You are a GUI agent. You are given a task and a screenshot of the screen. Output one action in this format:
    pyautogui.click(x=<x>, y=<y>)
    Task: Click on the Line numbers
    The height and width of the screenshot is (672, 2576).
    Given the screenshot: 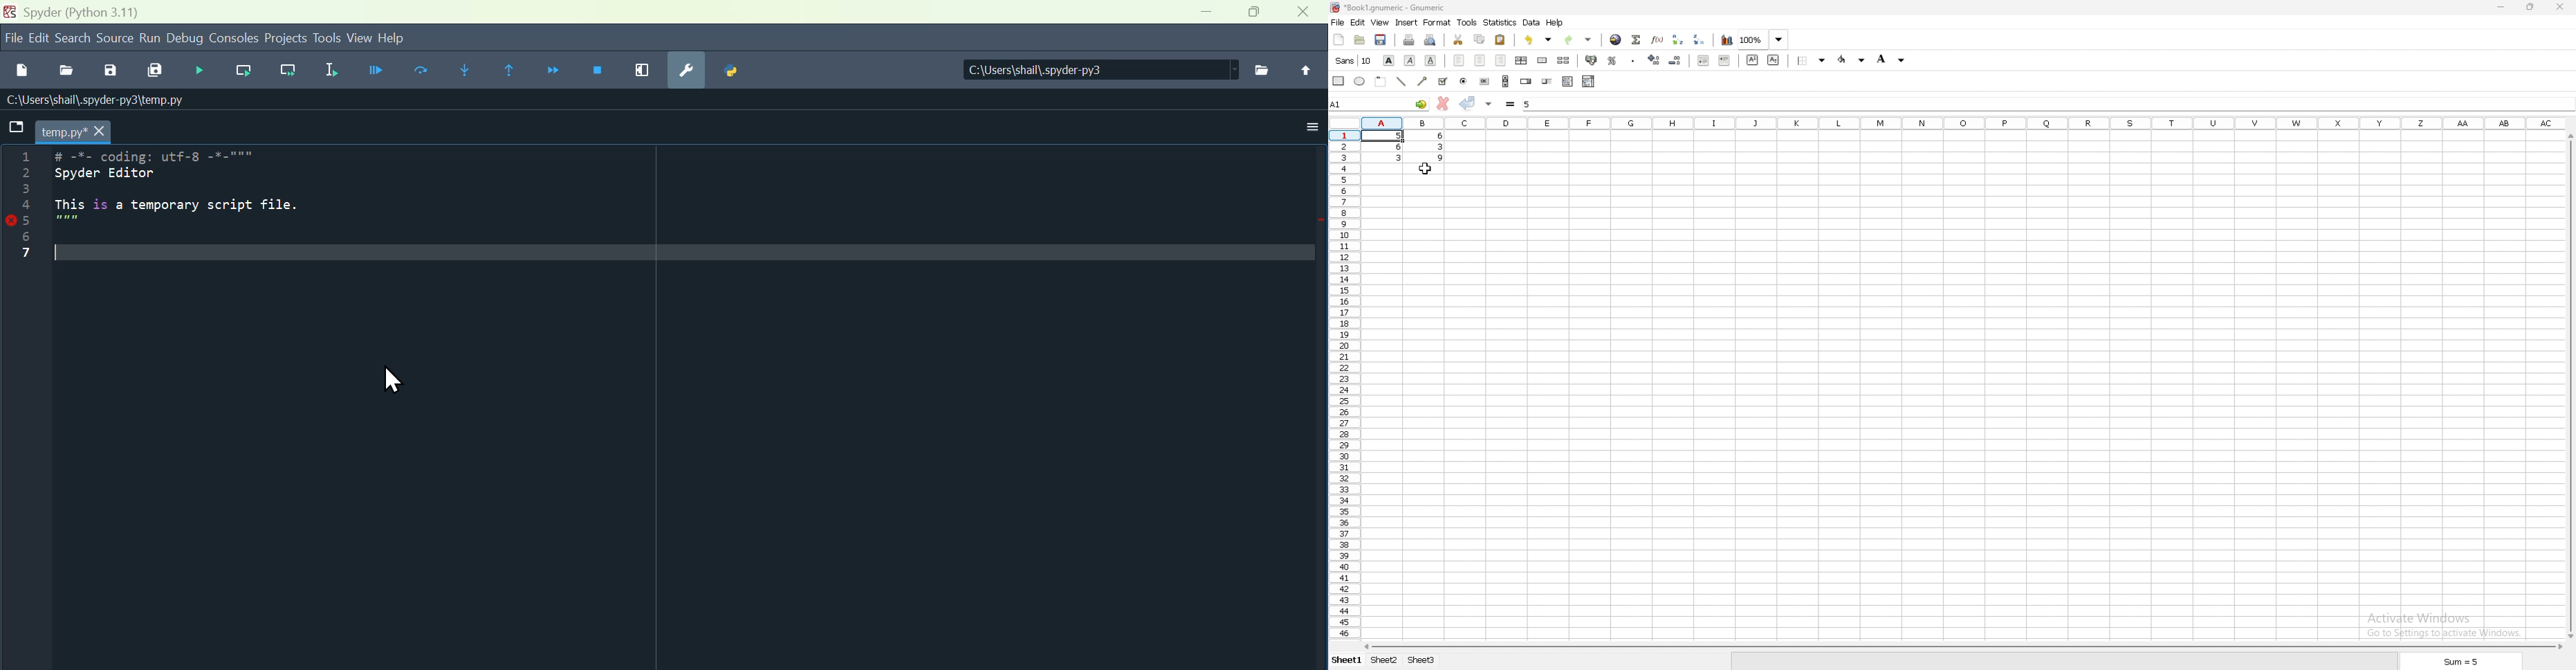 What is the action you would take?
    pyautogui.click(x=28, y=203)
    